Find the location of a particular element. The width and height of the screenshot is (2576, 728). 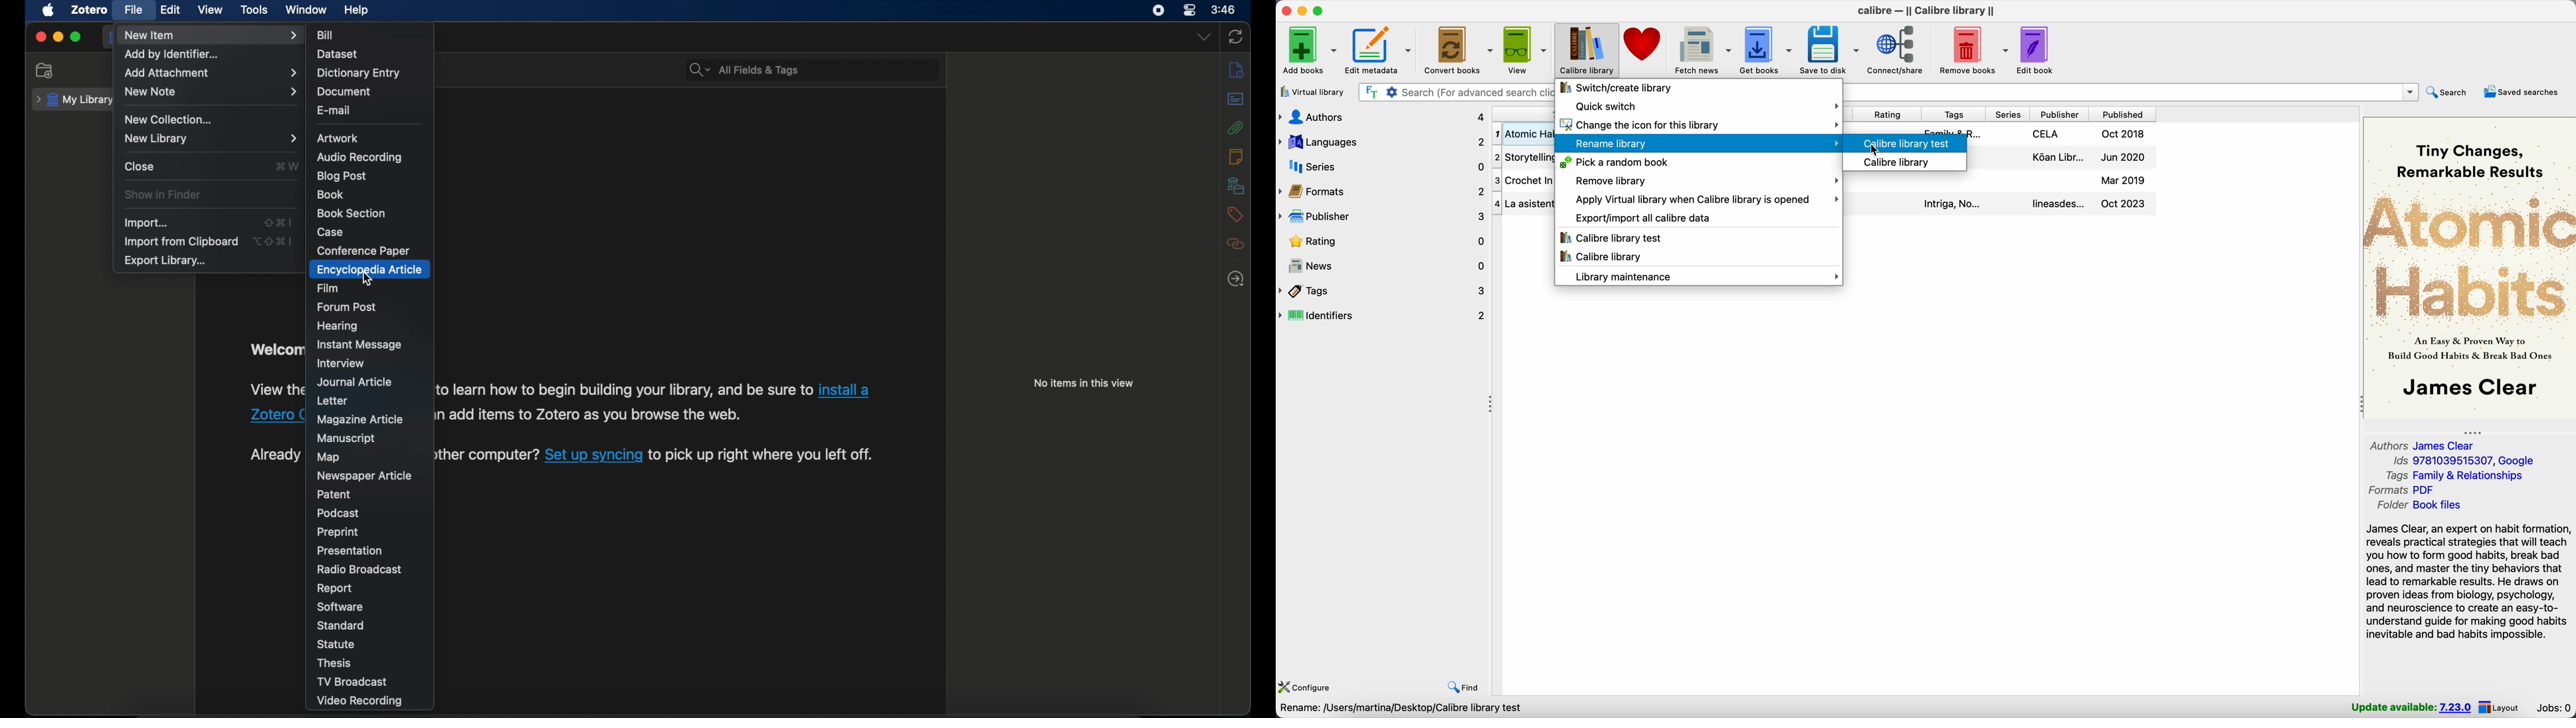

e-mail is located at coordinates (334, 110).